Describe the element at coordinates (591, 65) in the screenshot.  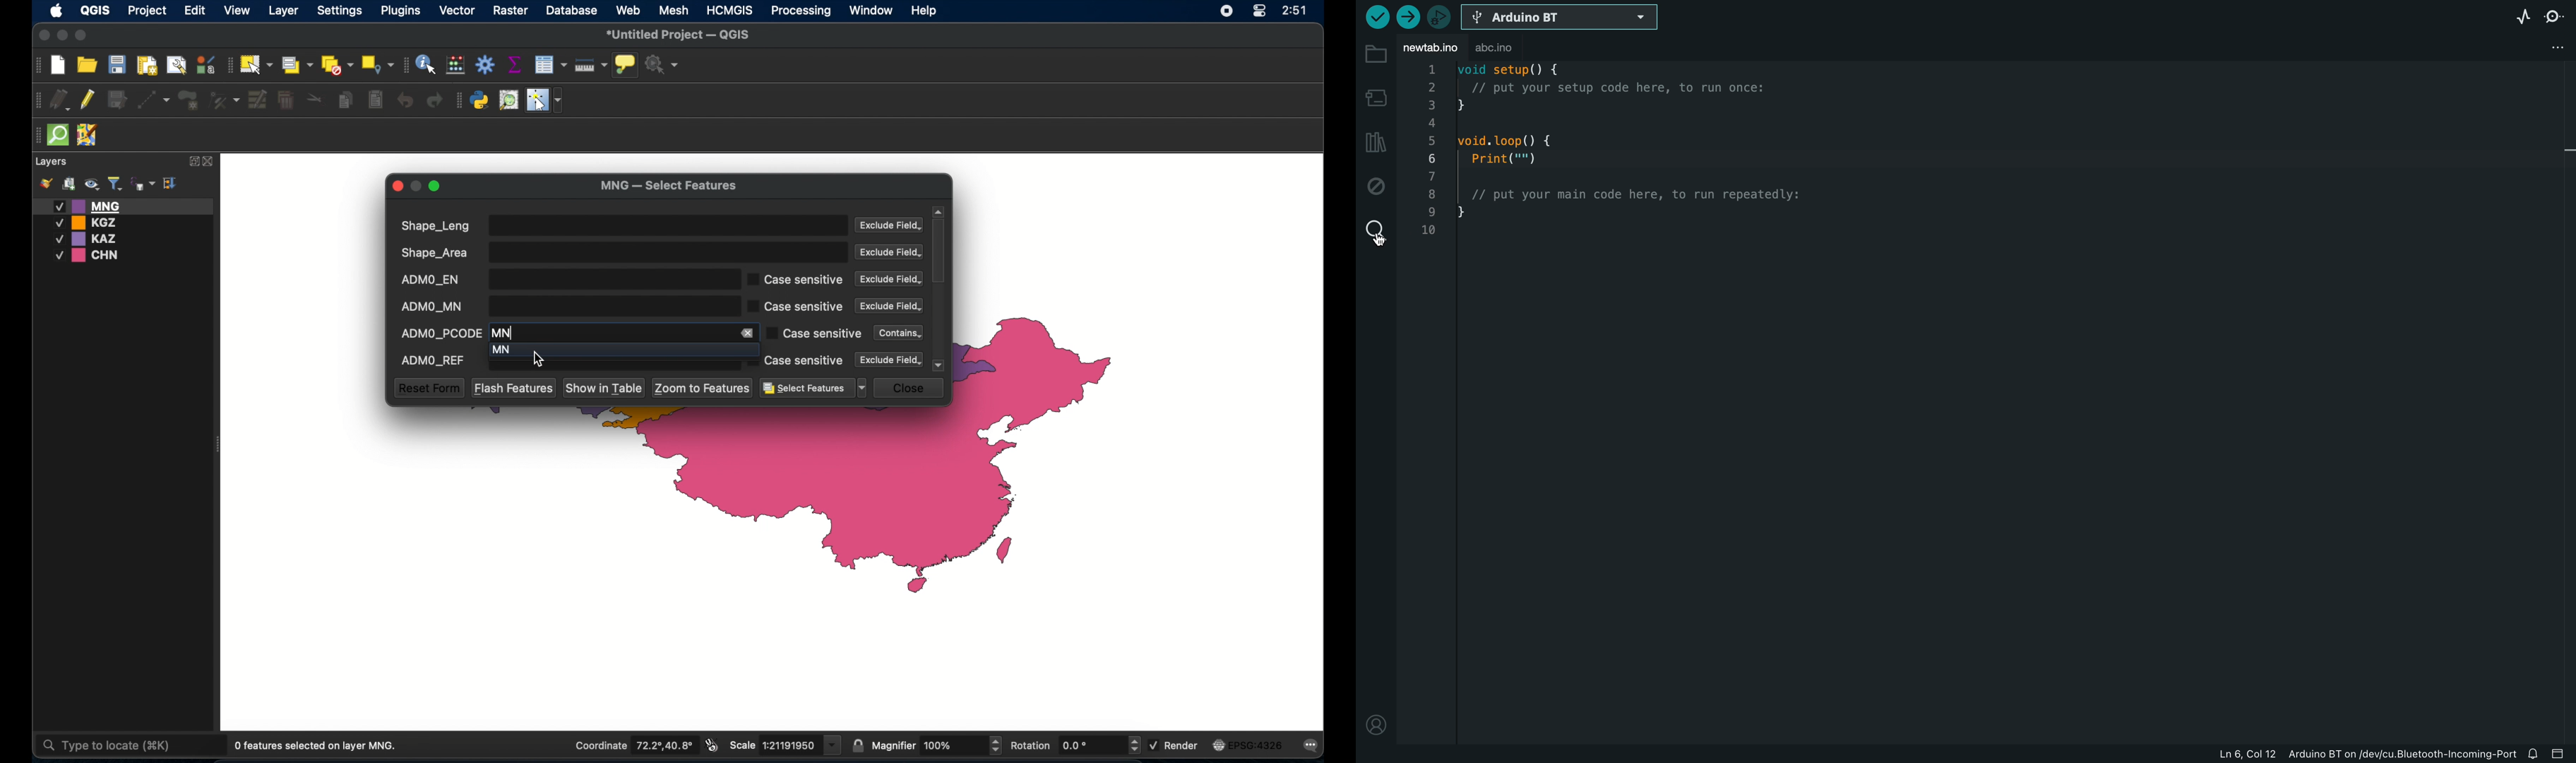
I see `measure line` at that location.